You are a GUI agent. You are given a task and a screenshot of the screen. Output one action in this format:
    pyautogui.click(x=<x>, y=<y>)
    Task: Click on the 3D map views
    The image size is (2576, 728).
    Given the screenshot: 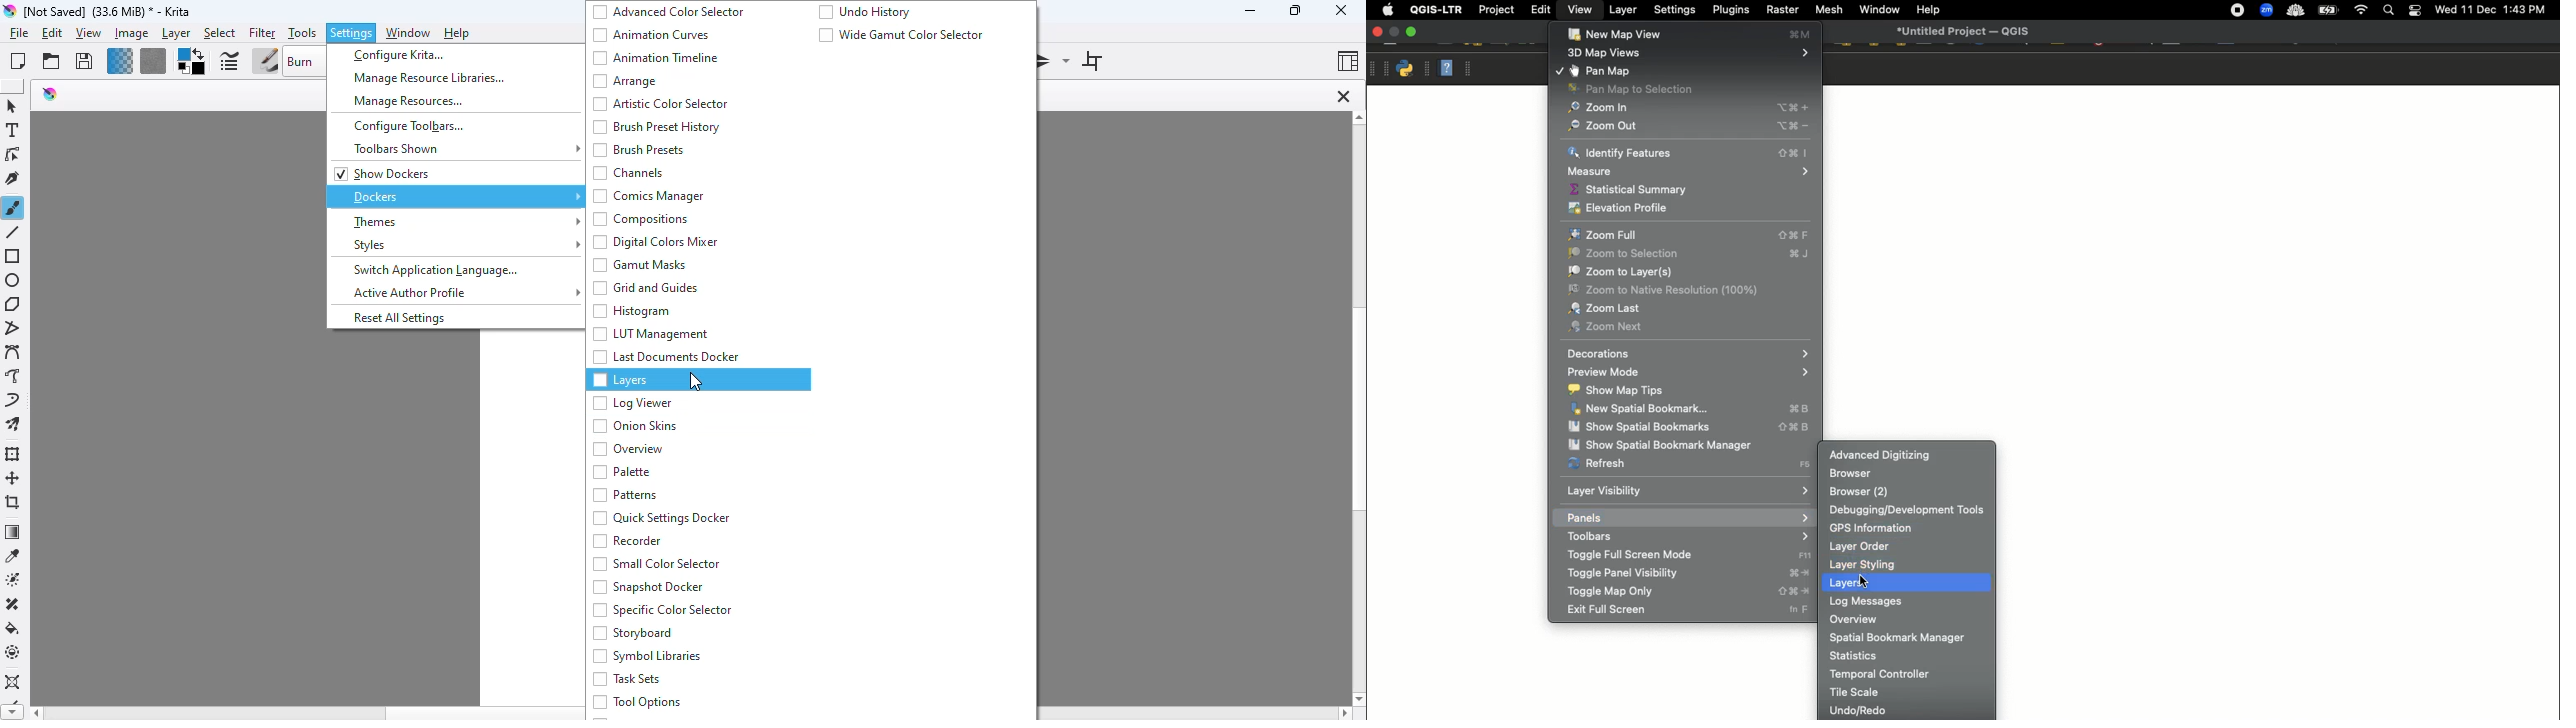 What is the action you would take?
    pyautogui.click(x=1689, y=54)
    